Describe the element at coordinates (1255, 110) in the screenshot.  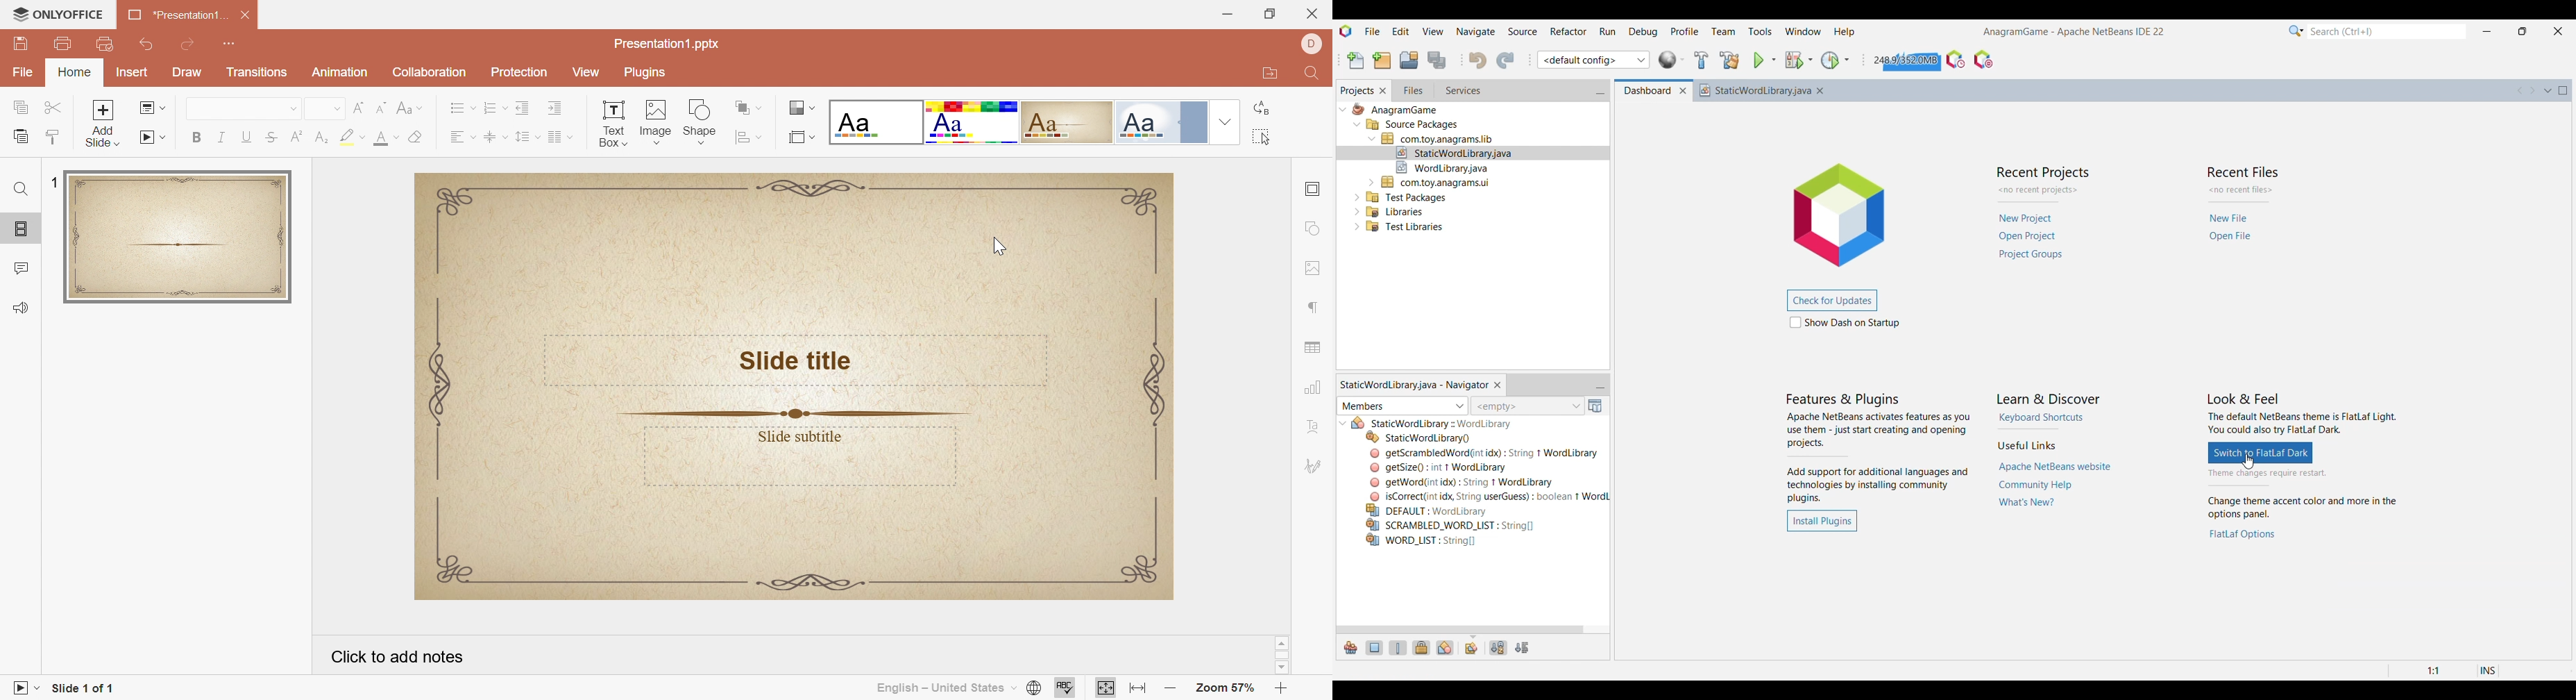
I see `Replace` at that location.